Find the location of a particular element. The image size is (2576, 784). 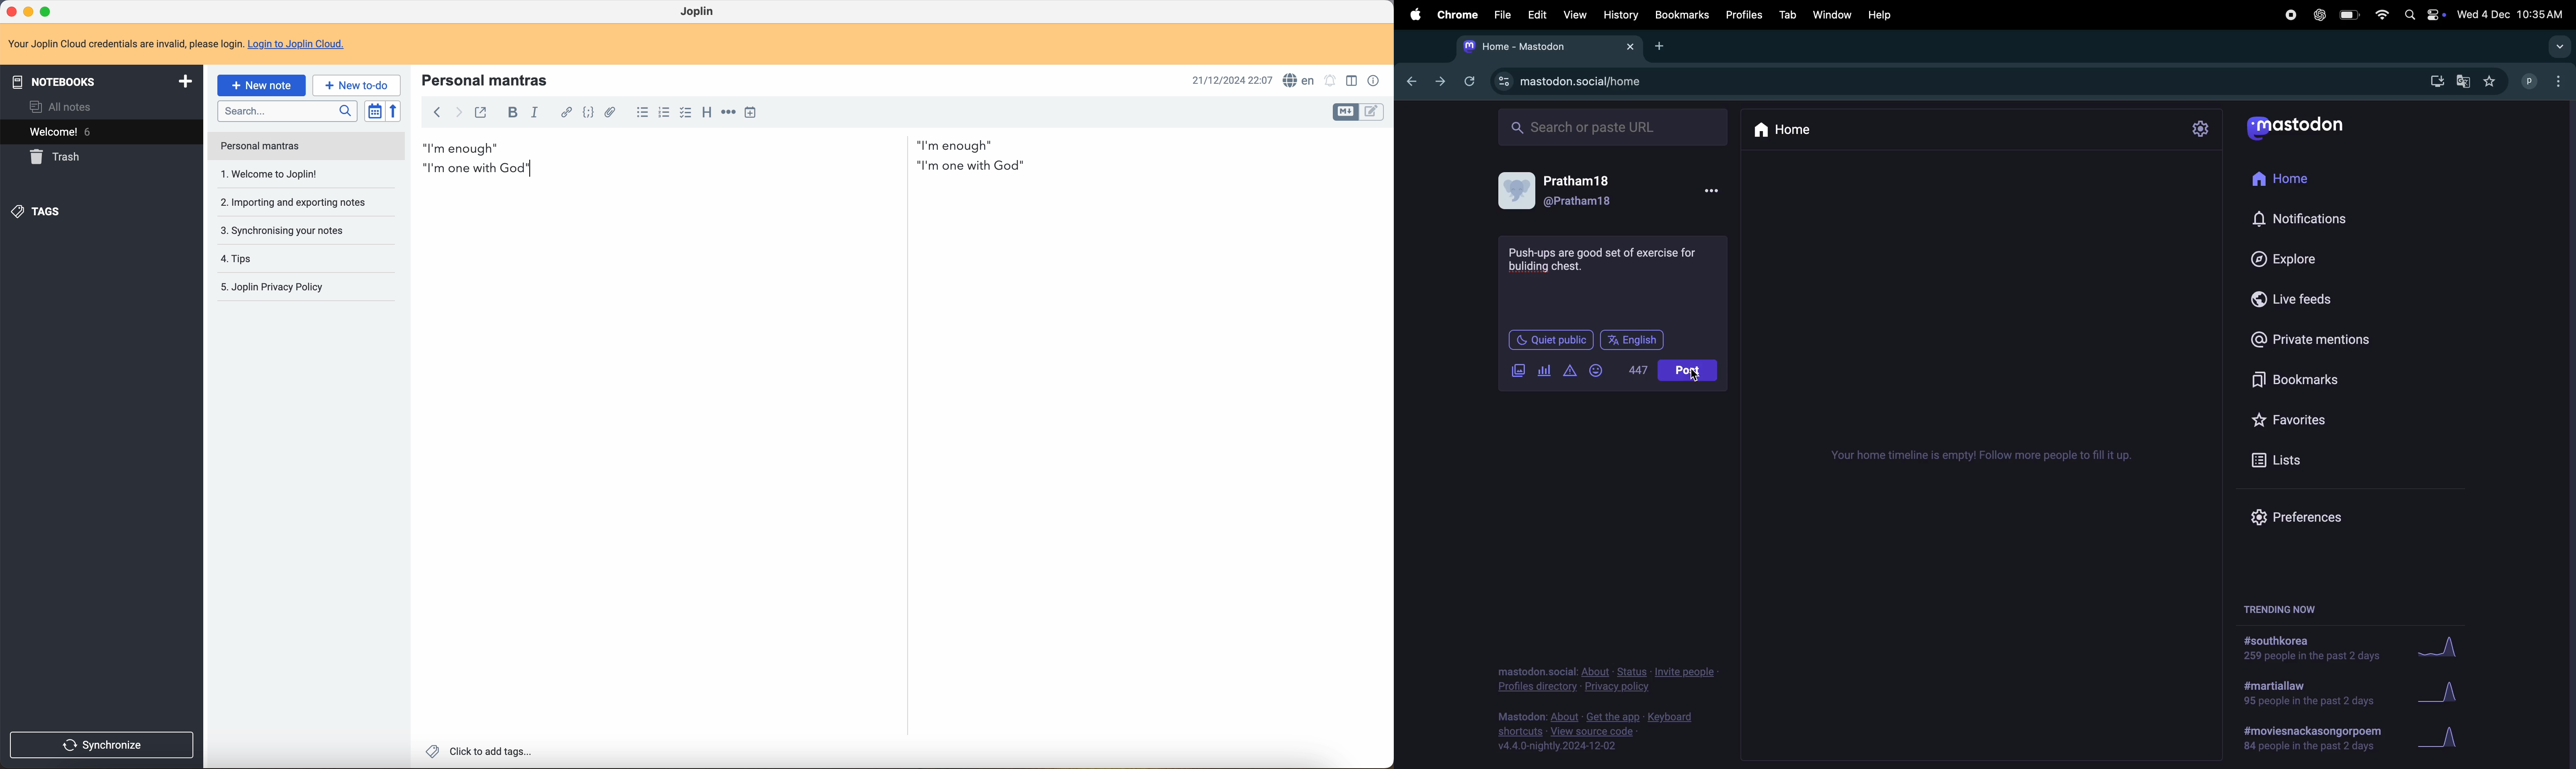

scroll bar is located at coordinates (1385, 341).